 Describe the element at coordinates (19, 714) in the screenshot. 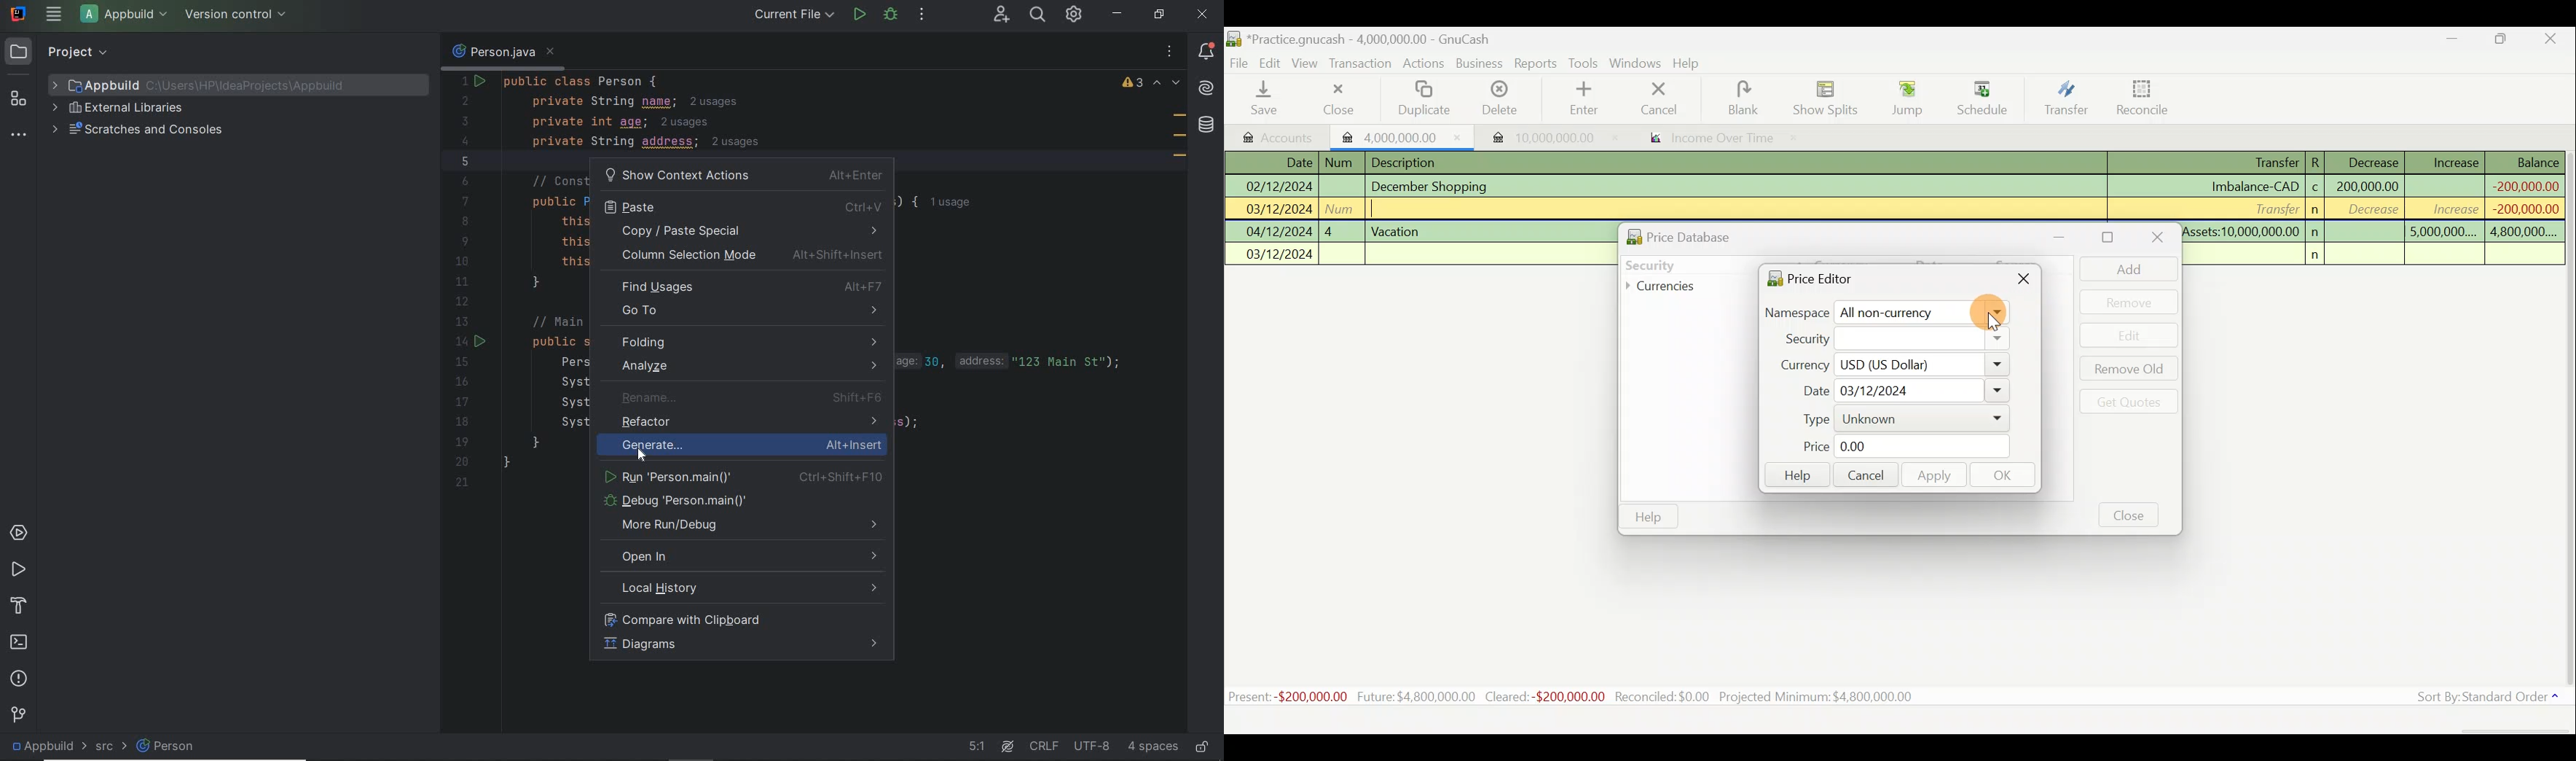

I see `version control` at that location.